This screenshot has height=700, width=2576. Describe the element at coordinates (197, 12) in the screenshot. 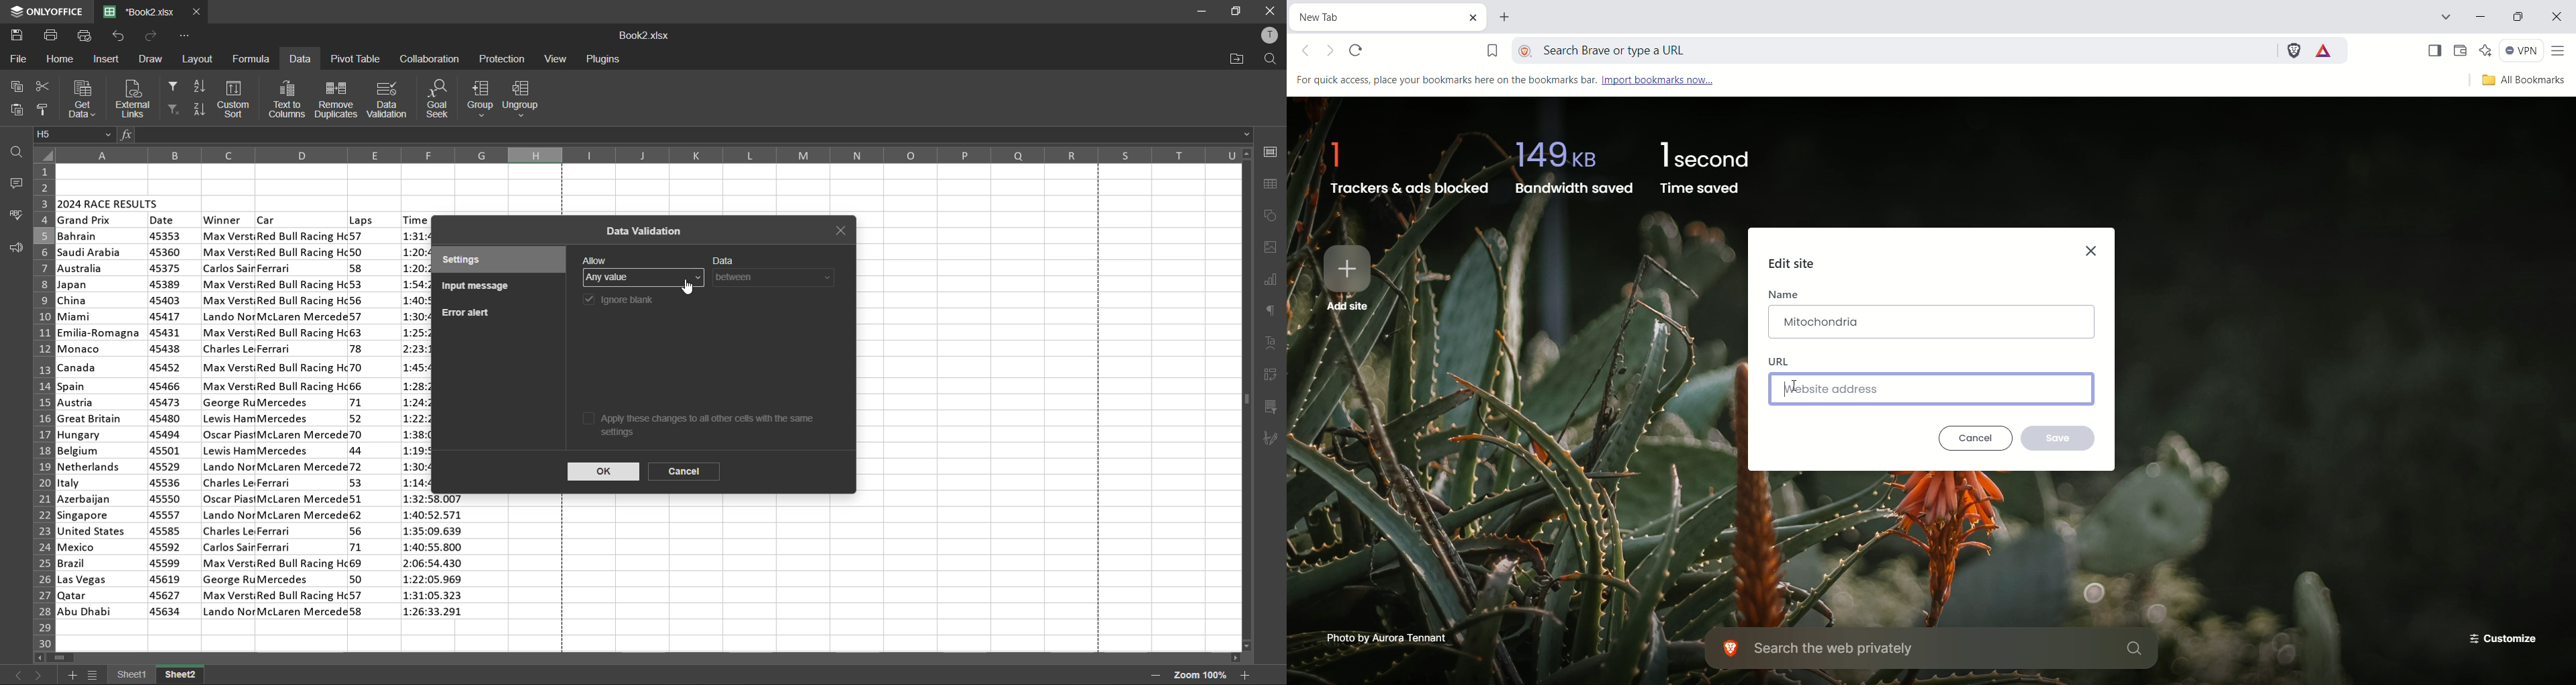

I see `close tab` at that location.